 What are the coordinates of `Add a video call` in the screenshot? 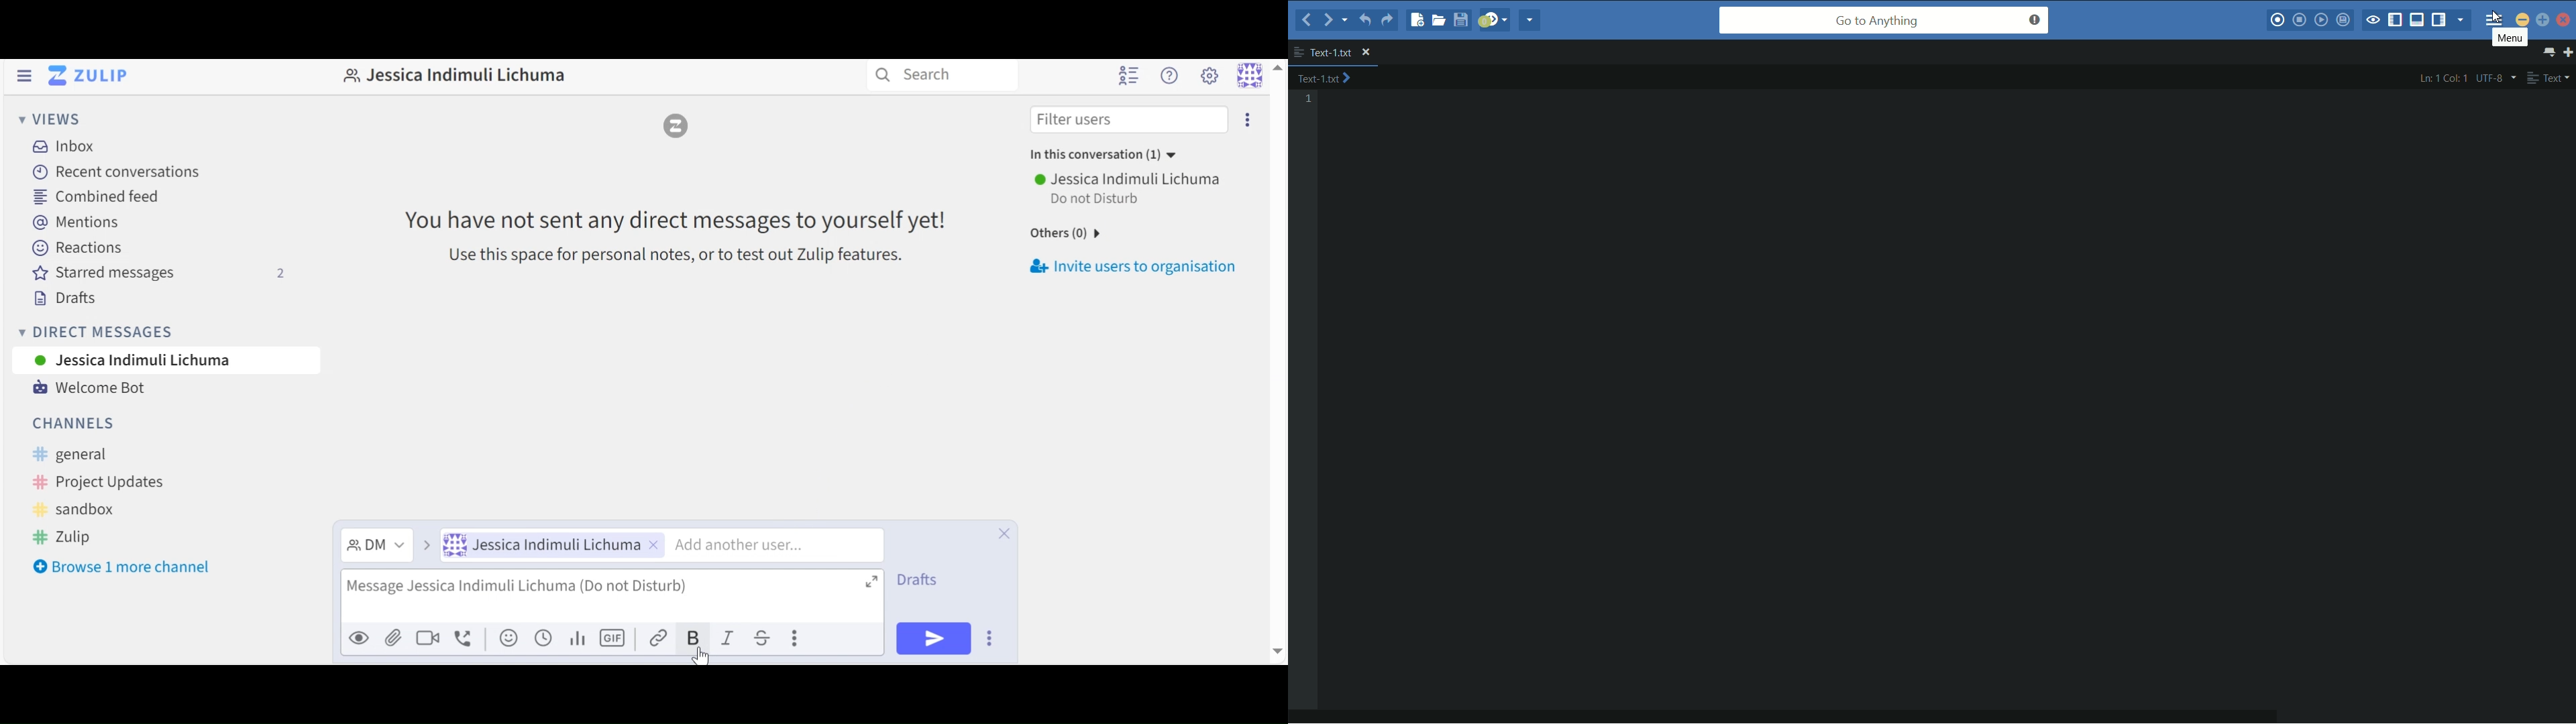 It's located at (427, 637).